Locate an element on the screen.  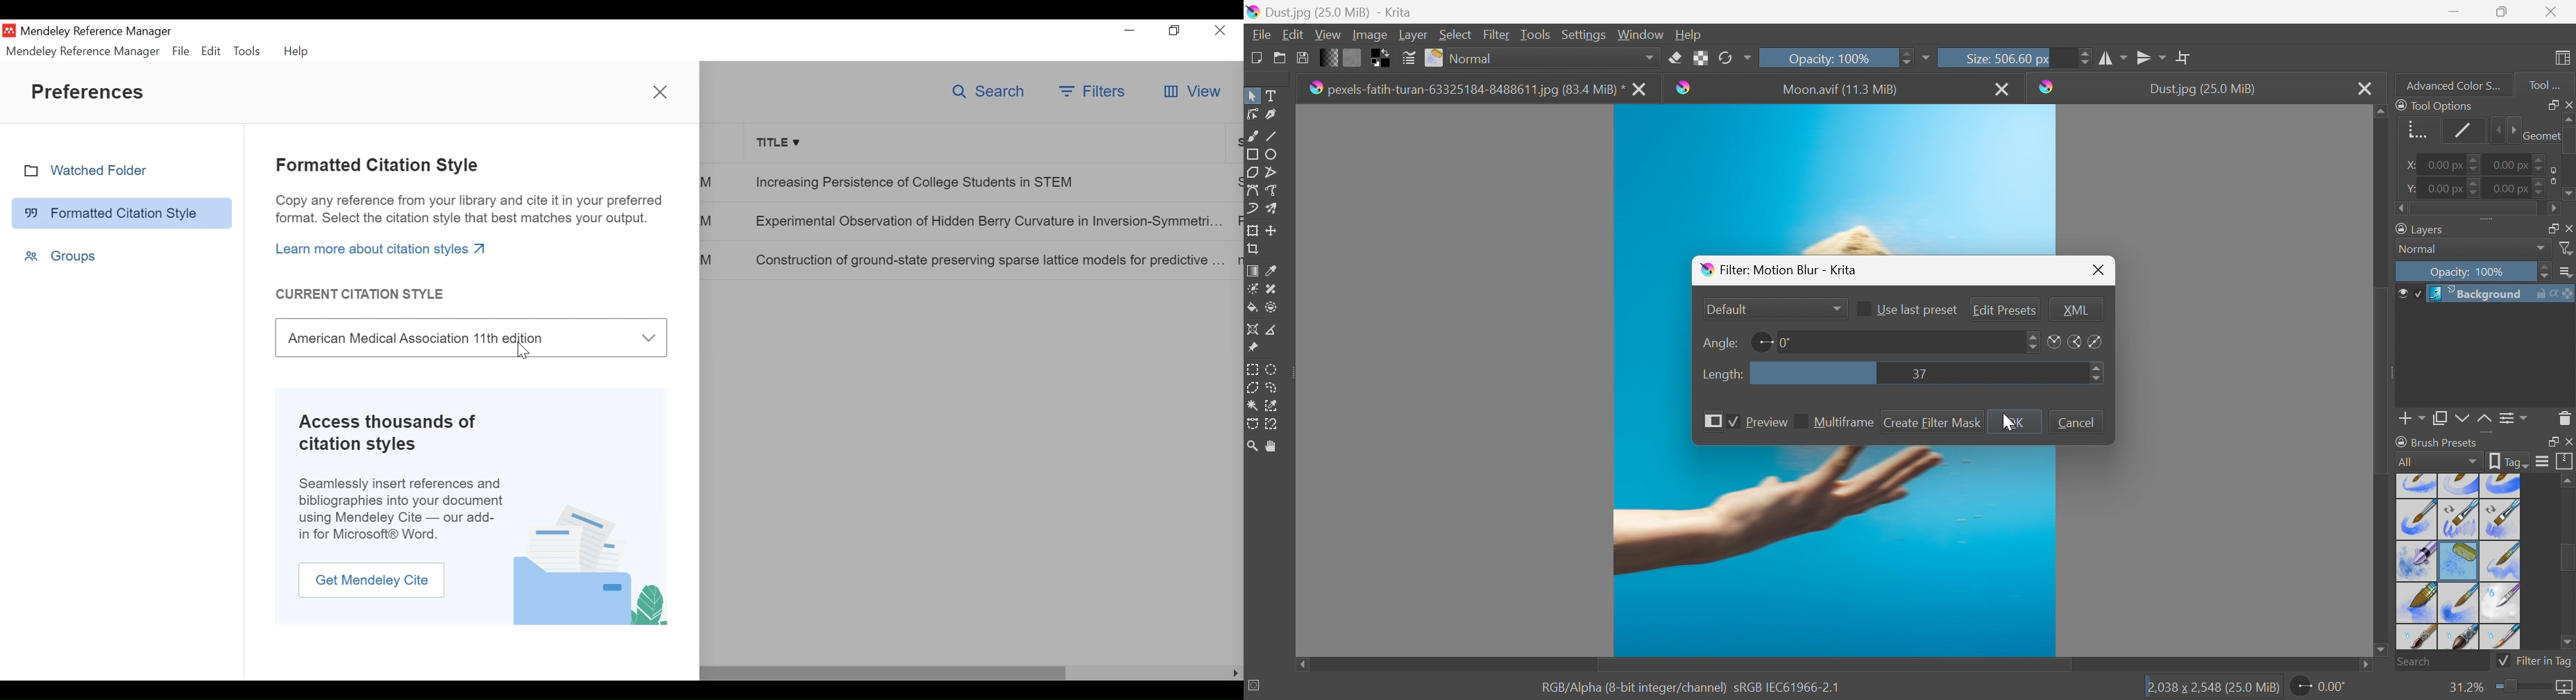
Calligraphy is located at coordinates (1276, 115).